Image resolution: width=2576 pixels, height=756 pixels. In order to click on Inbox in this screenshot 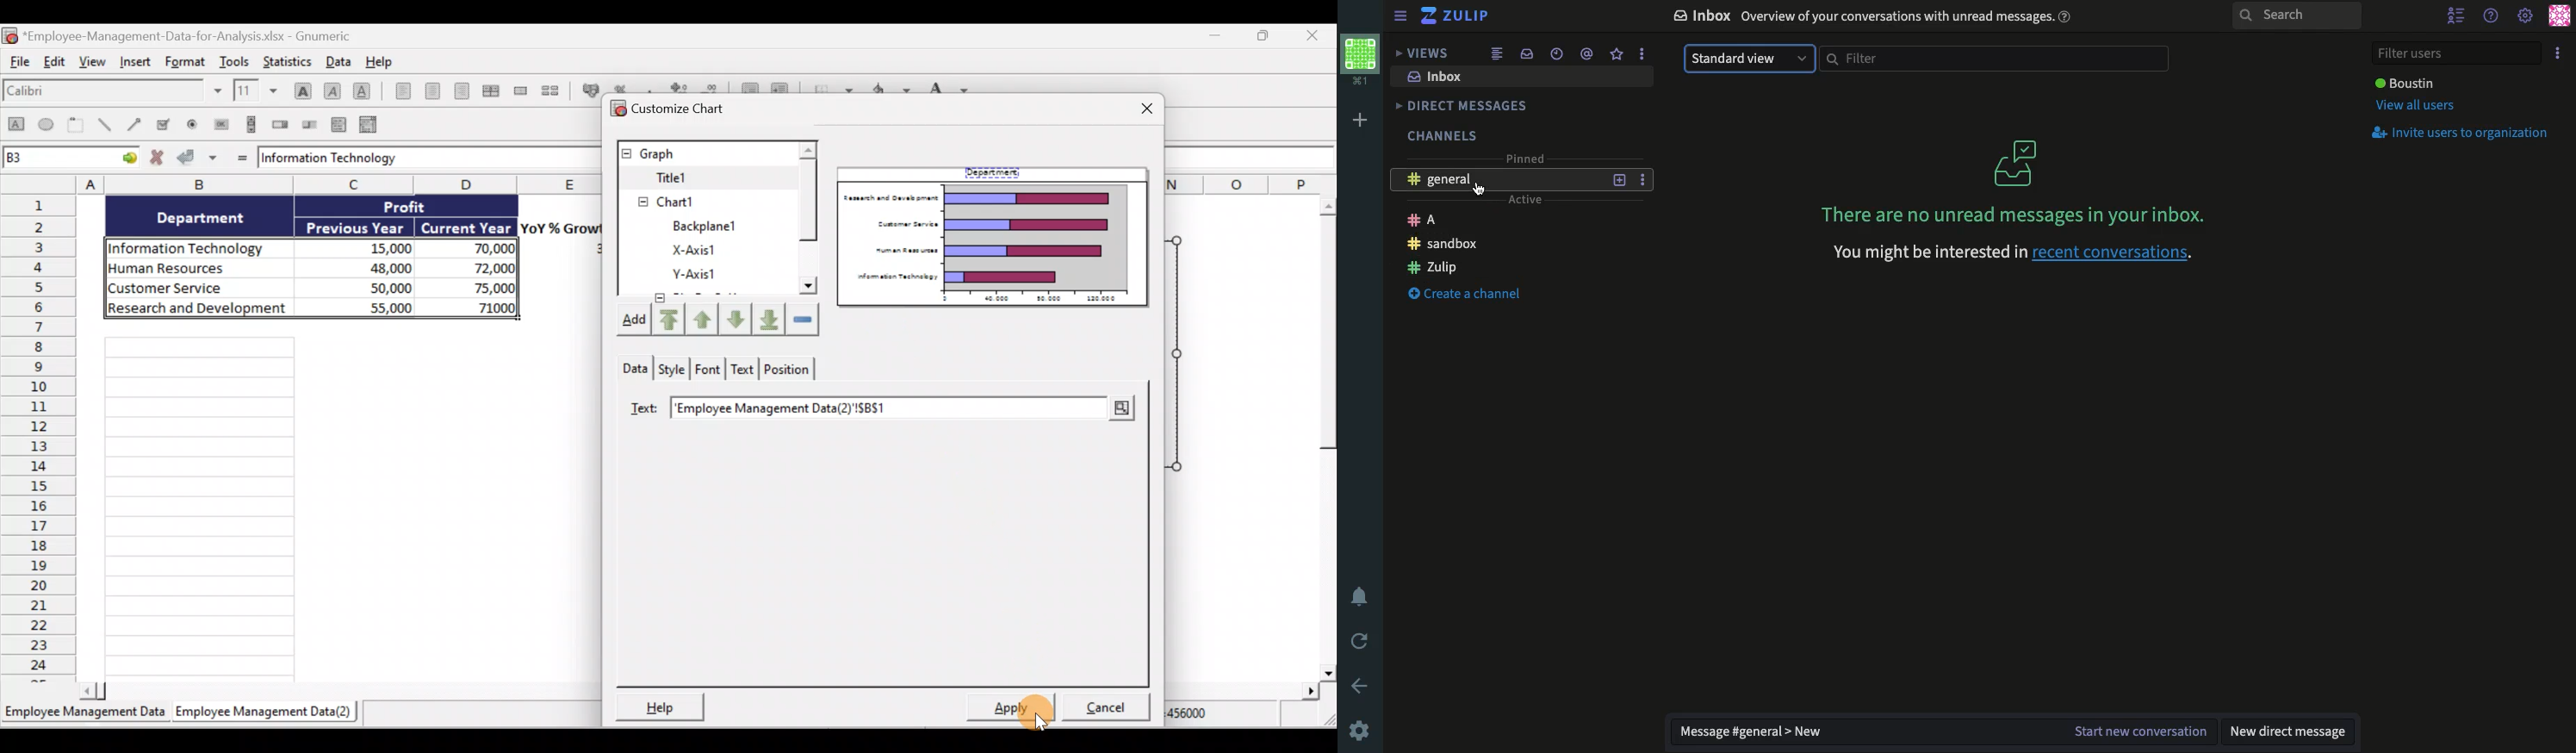, I will do `click(1443, 78)`.